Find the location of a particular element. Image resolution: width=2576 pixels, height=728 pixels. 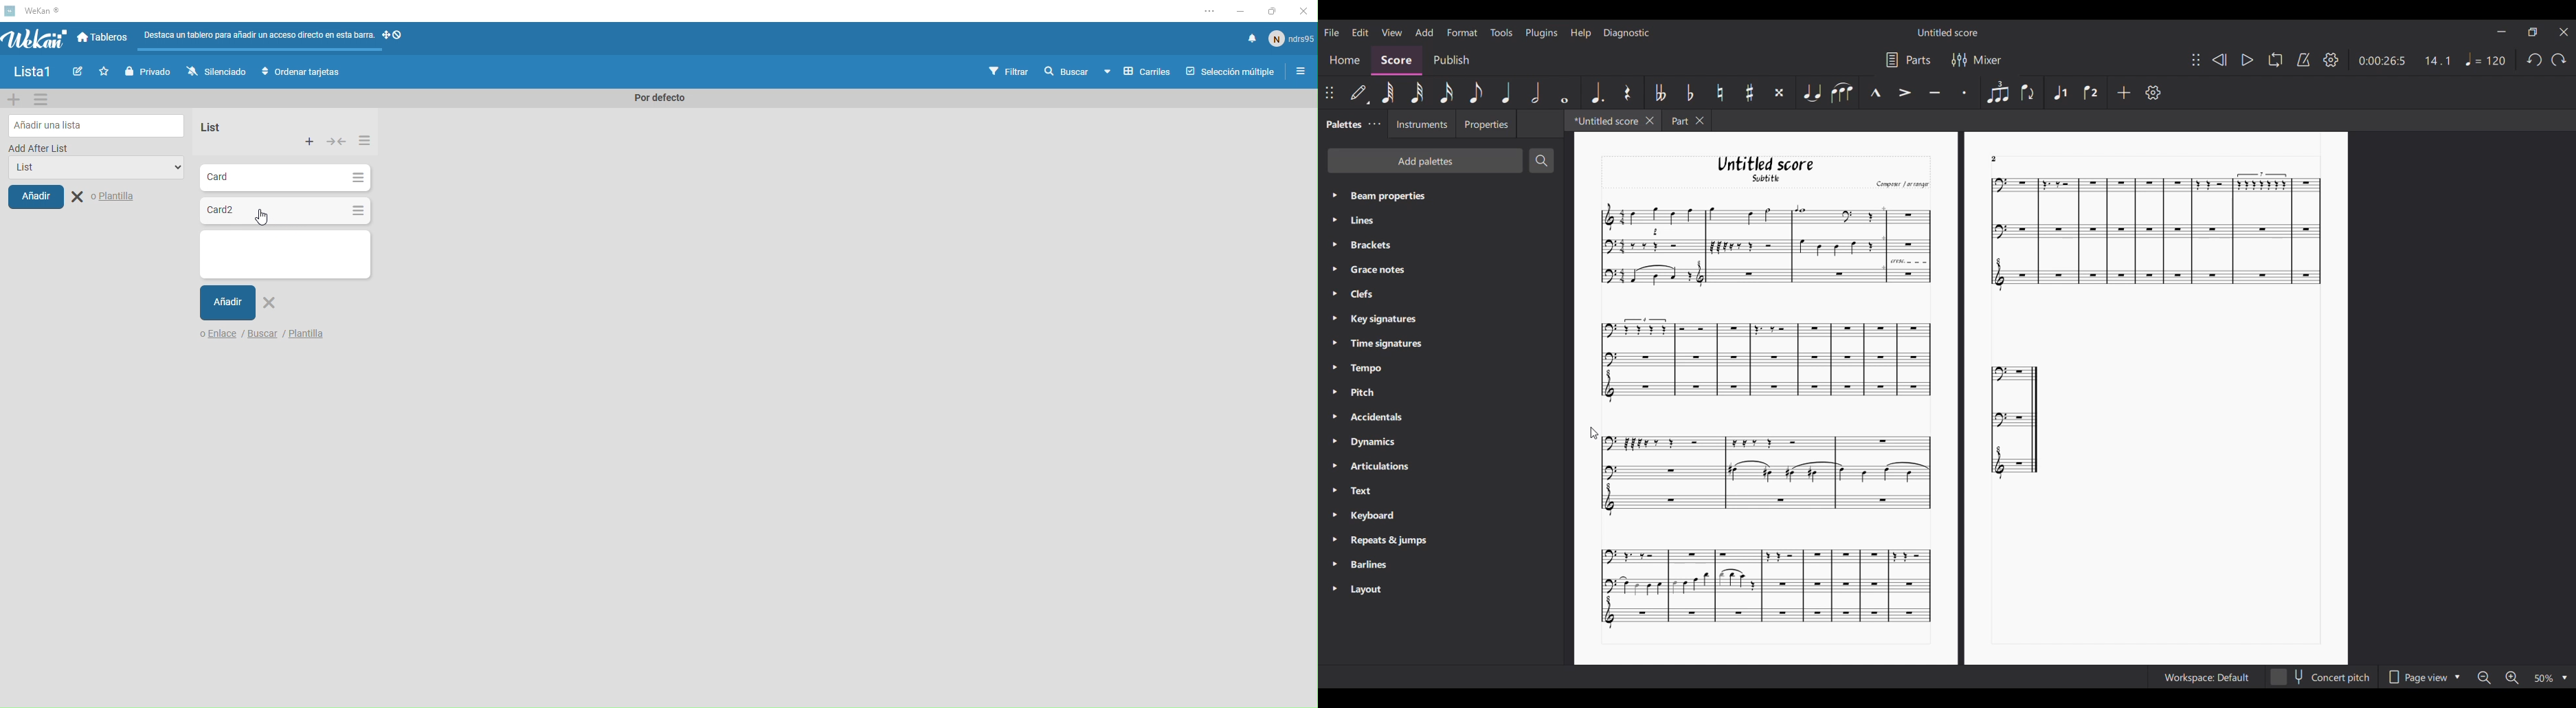

Toggle double sharp is located at coordinates (1779, 92).